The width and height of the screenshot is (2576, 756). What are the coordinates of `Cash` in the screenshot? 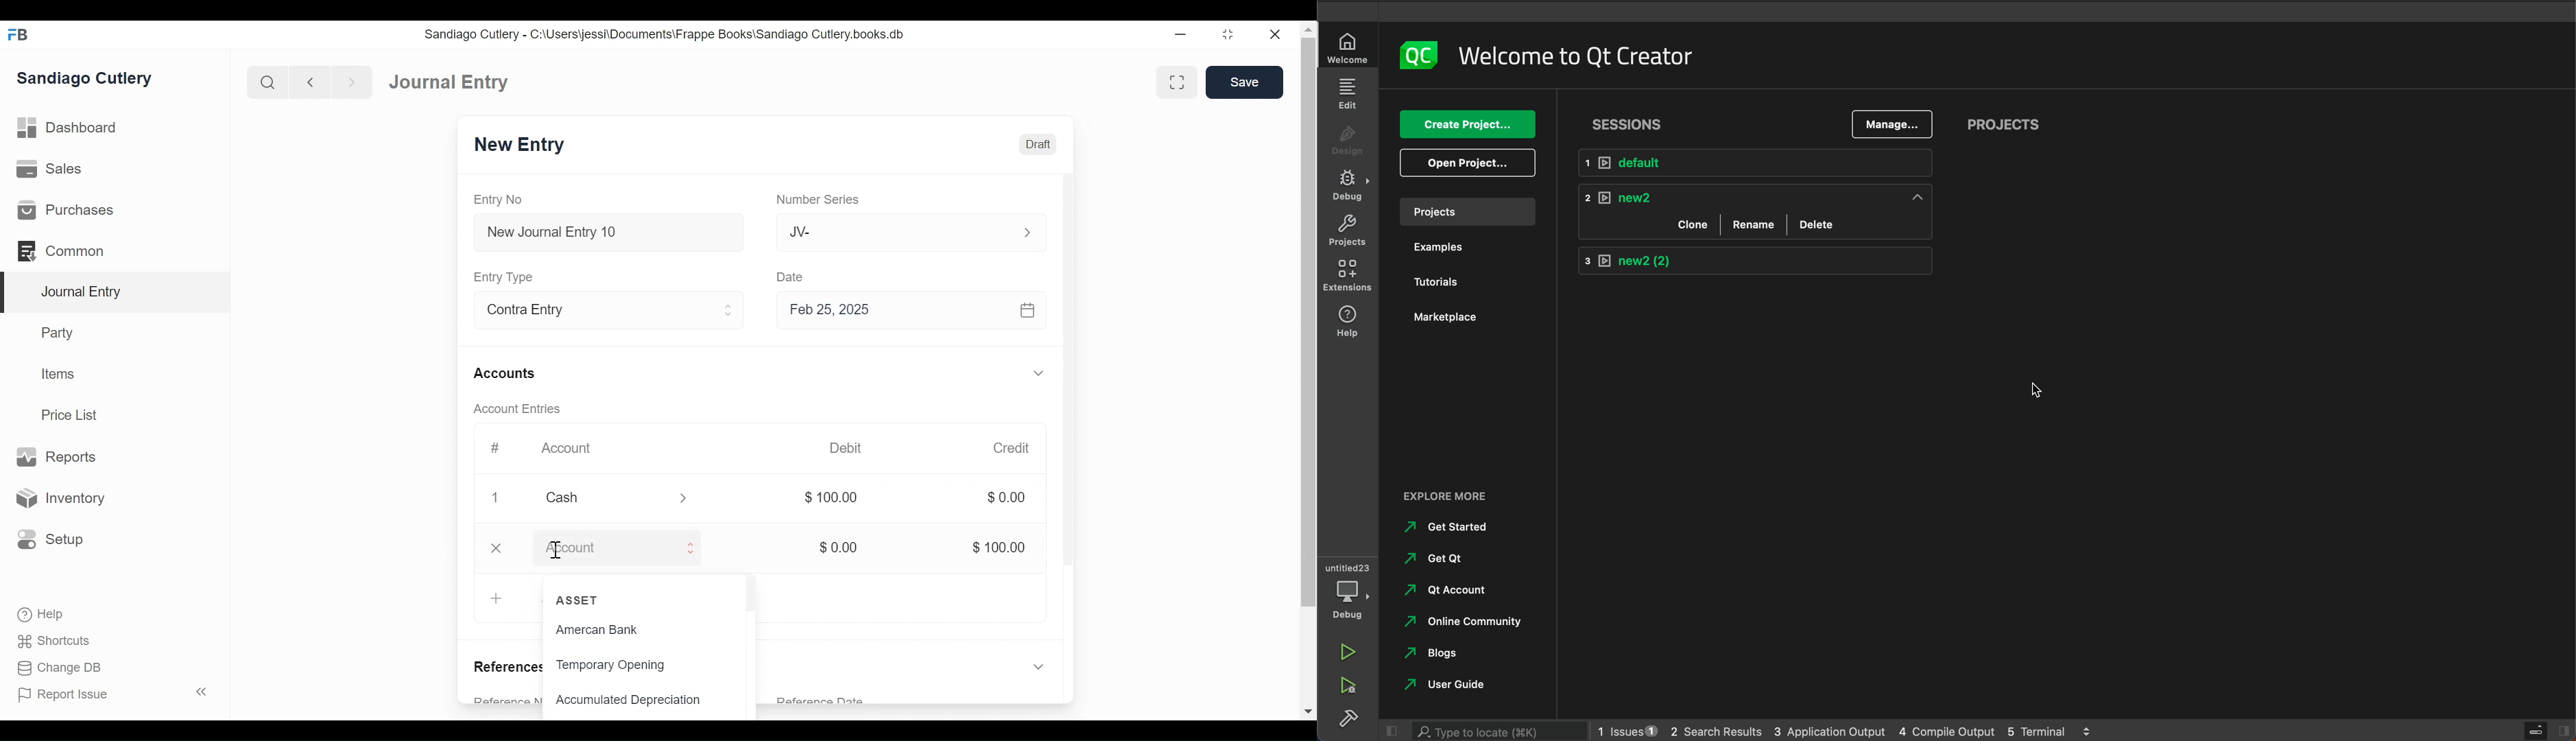 It's located at (599, 499).